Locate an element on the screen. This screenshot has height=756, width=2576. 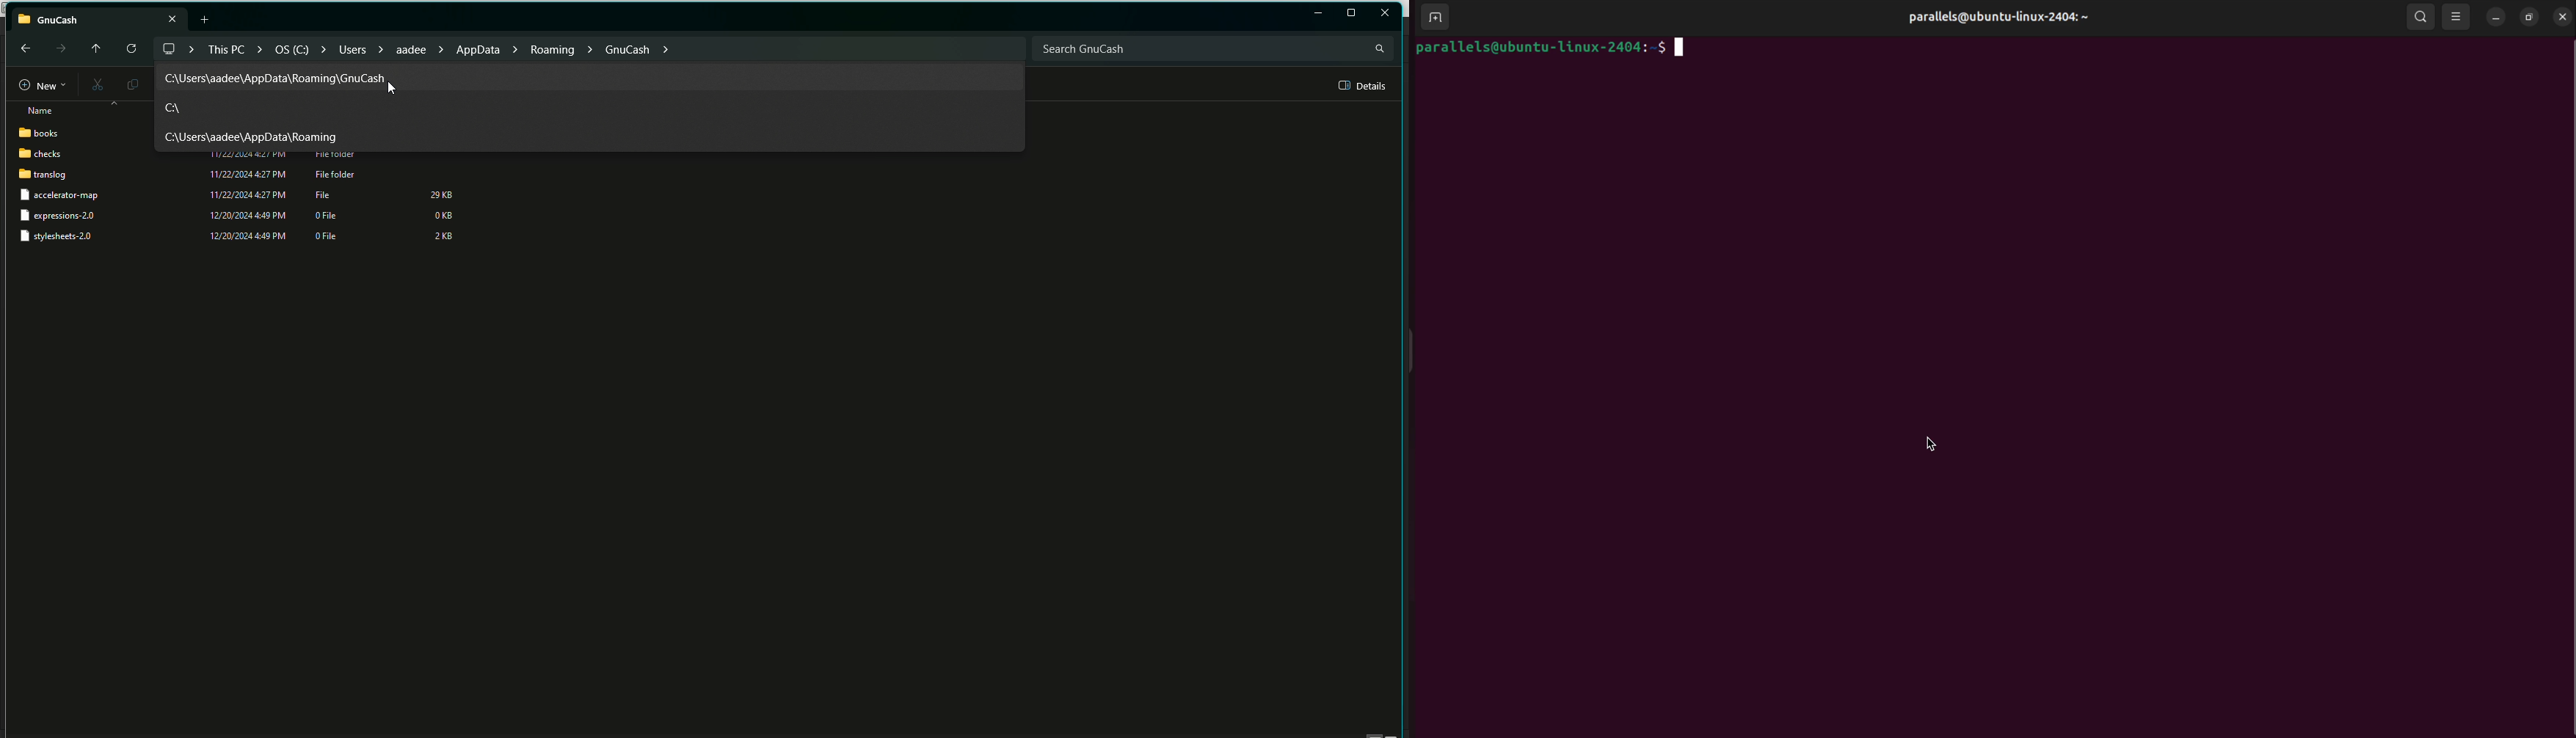
checks is located at coordinates (40, 155).